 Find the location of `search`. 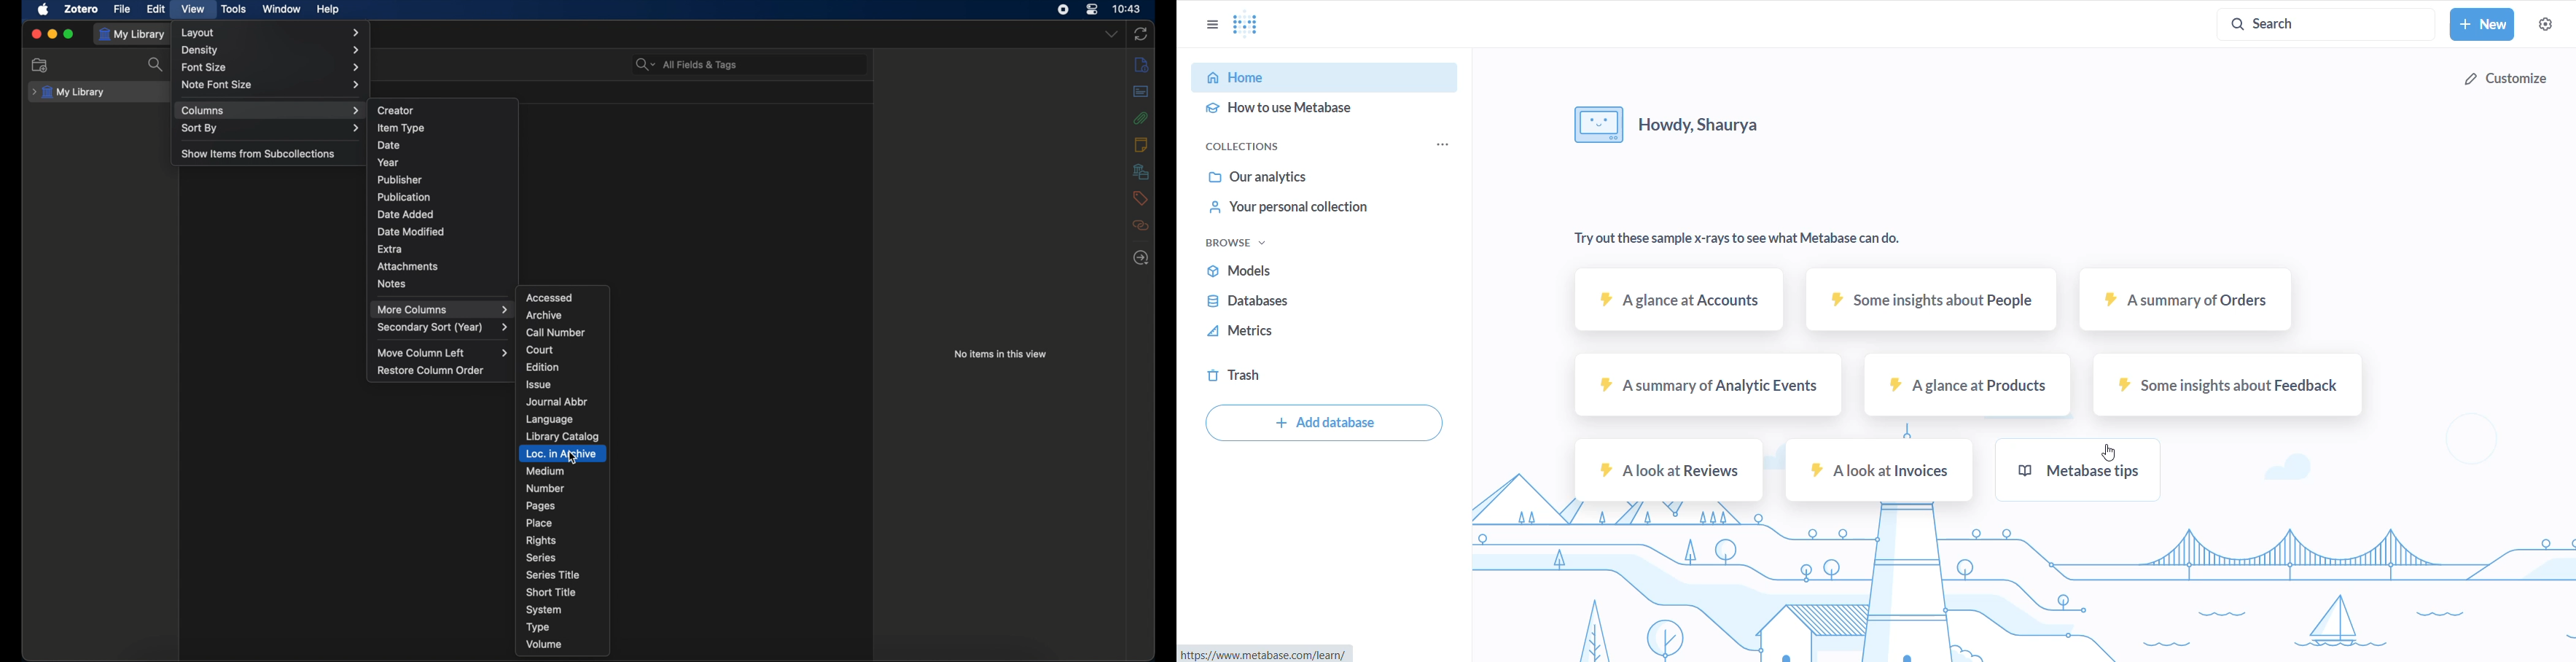

search is located at coordinates (157, 64).